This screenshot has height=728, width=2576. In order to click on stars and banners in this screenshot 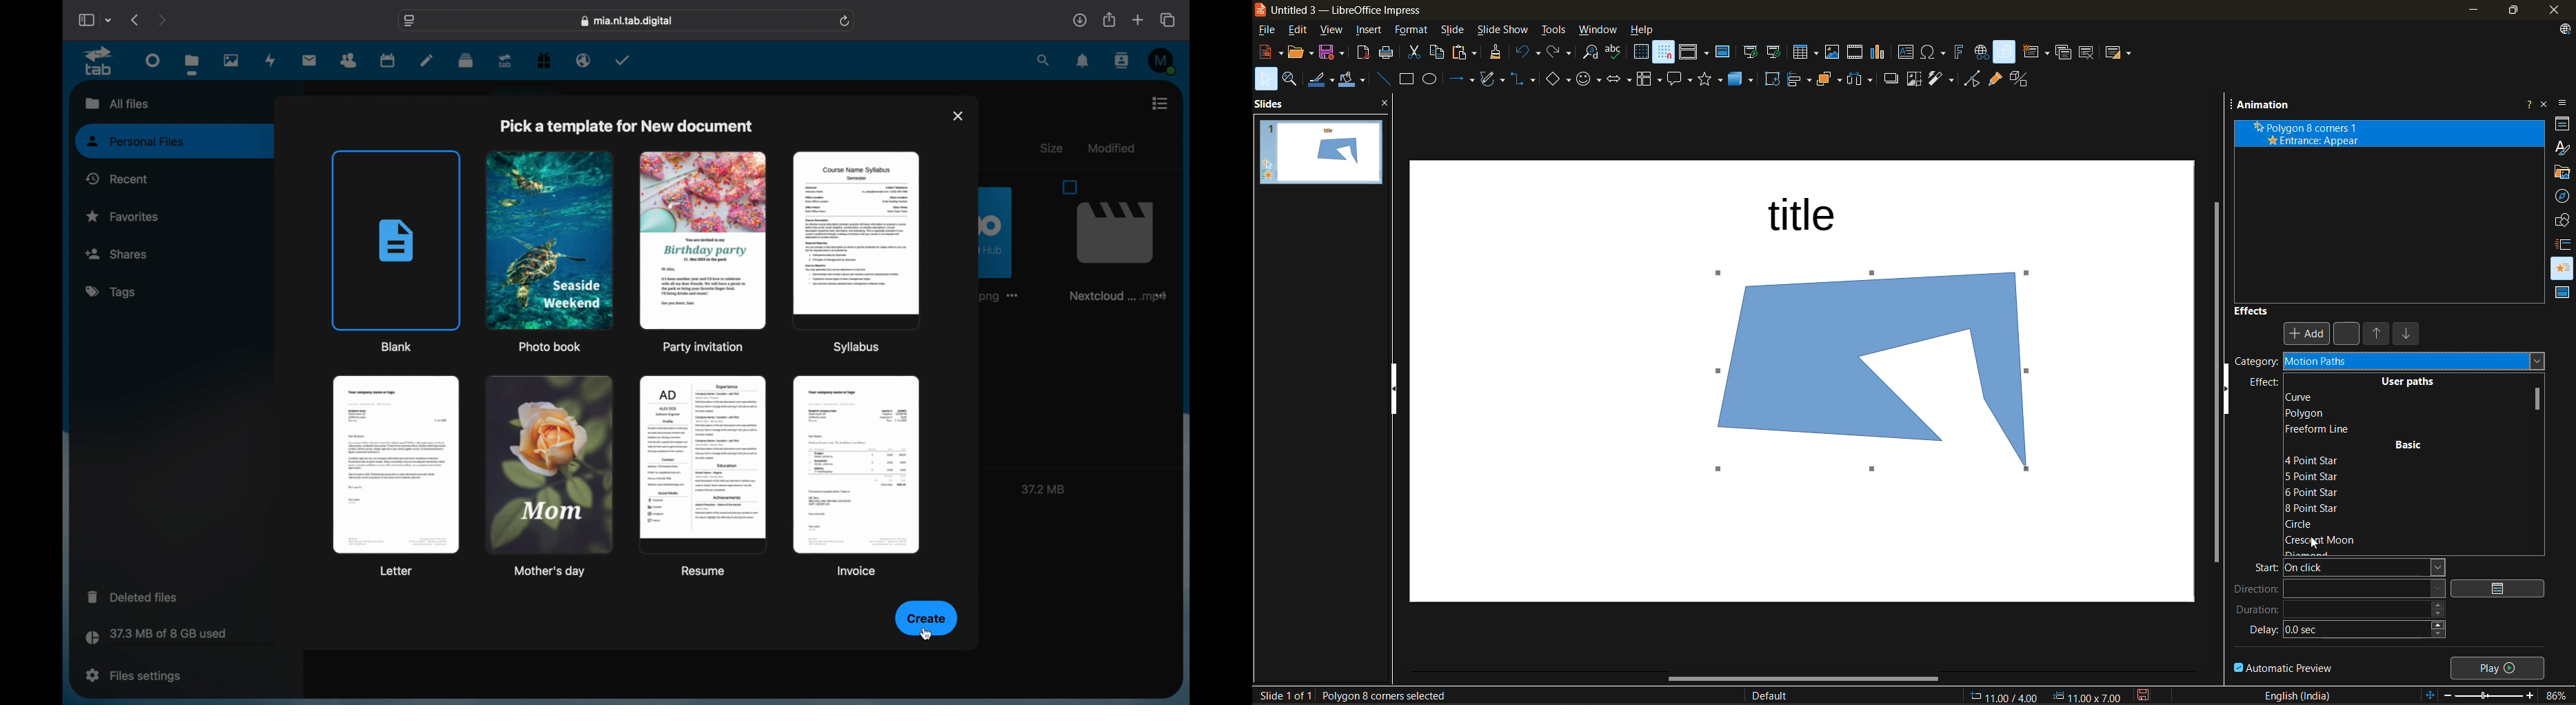, I will do `click(1711, 79)`.